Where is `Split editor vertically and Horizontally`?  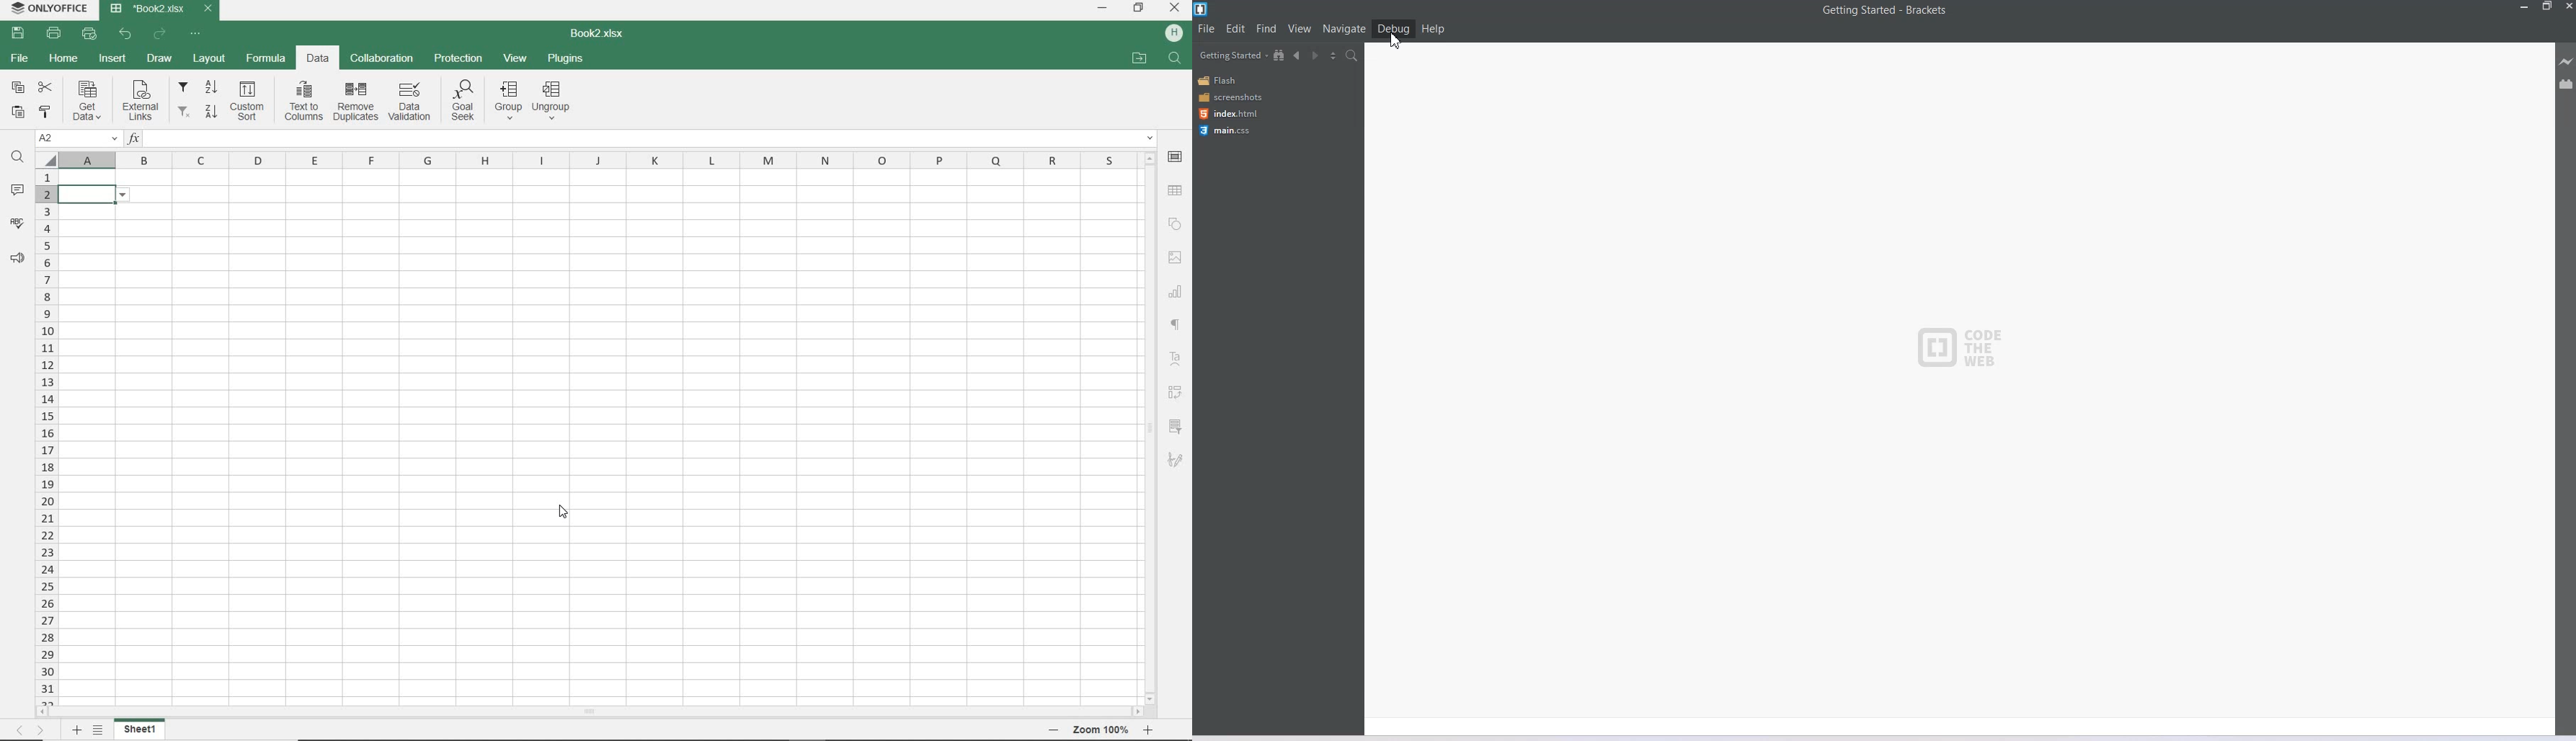
Split editor vertically and Horizontally is located at coordinates (1333, 56).